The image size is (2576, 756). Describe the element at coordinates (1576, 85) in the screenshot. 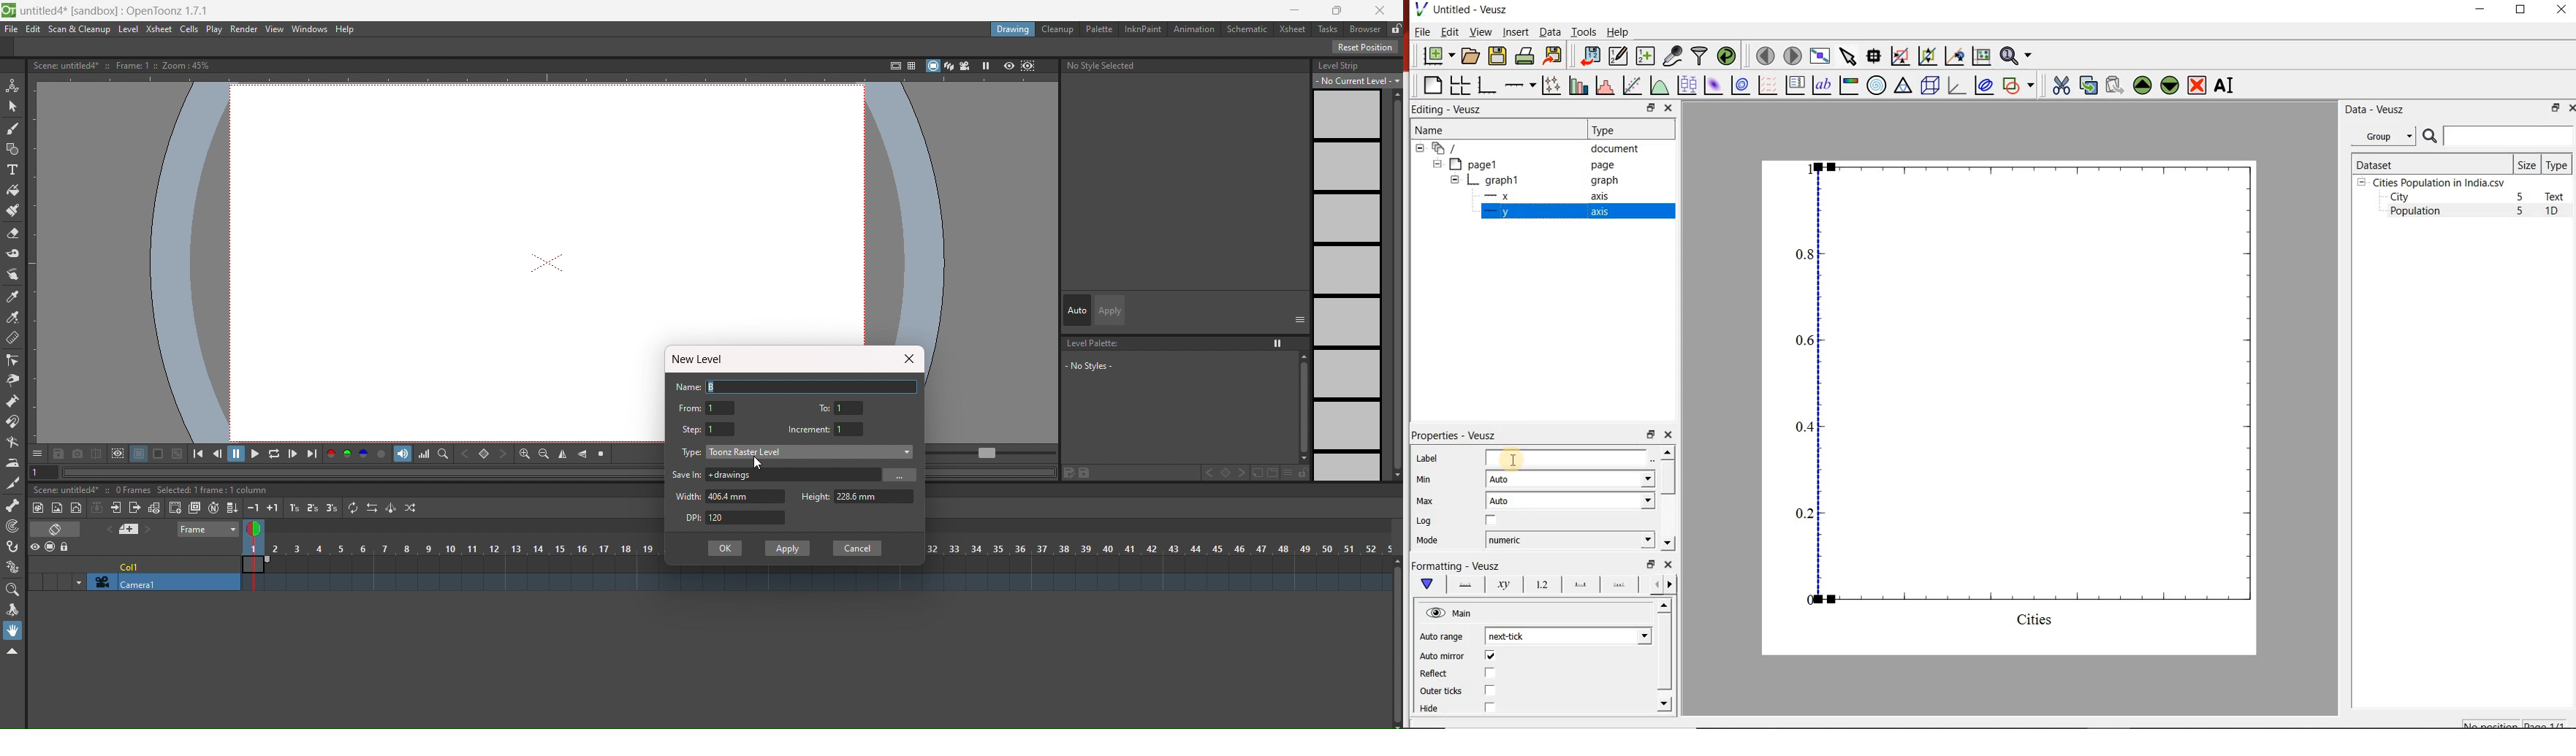

I see `plot bar charts` at that location.